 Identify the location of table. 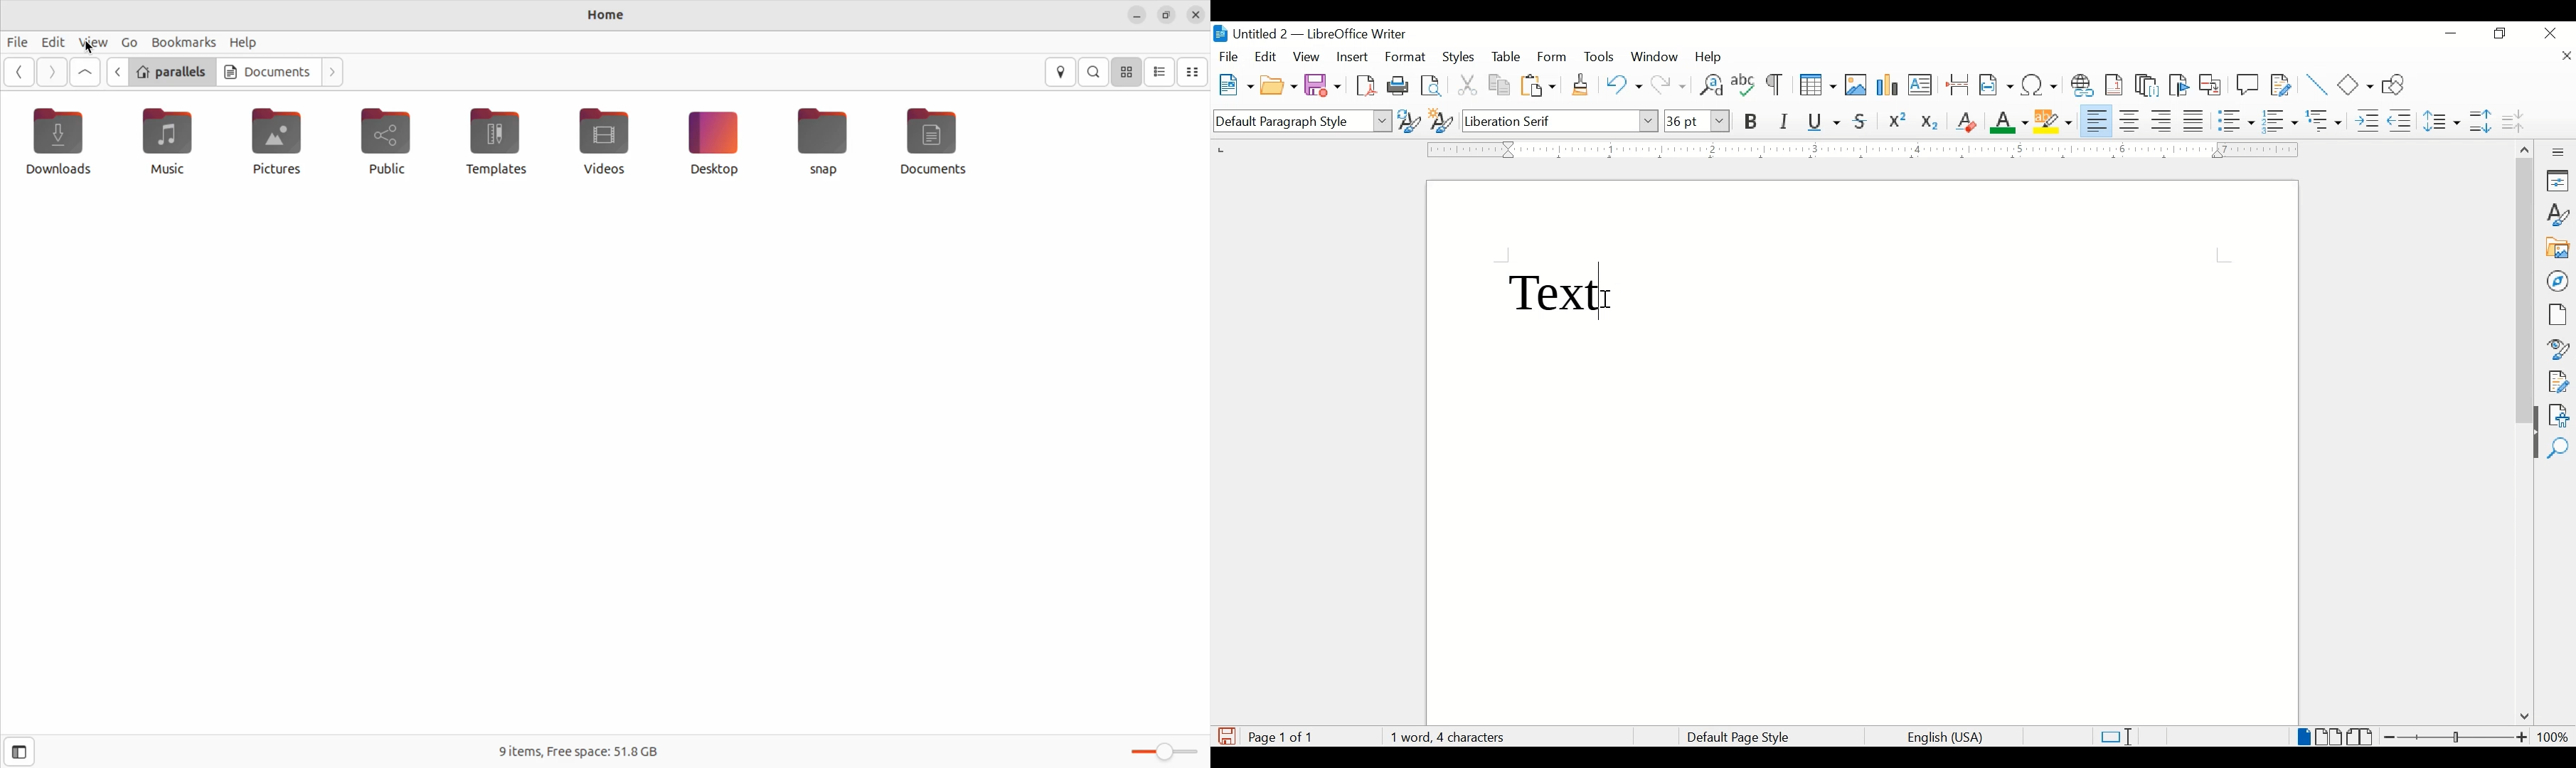
(1506, 57).